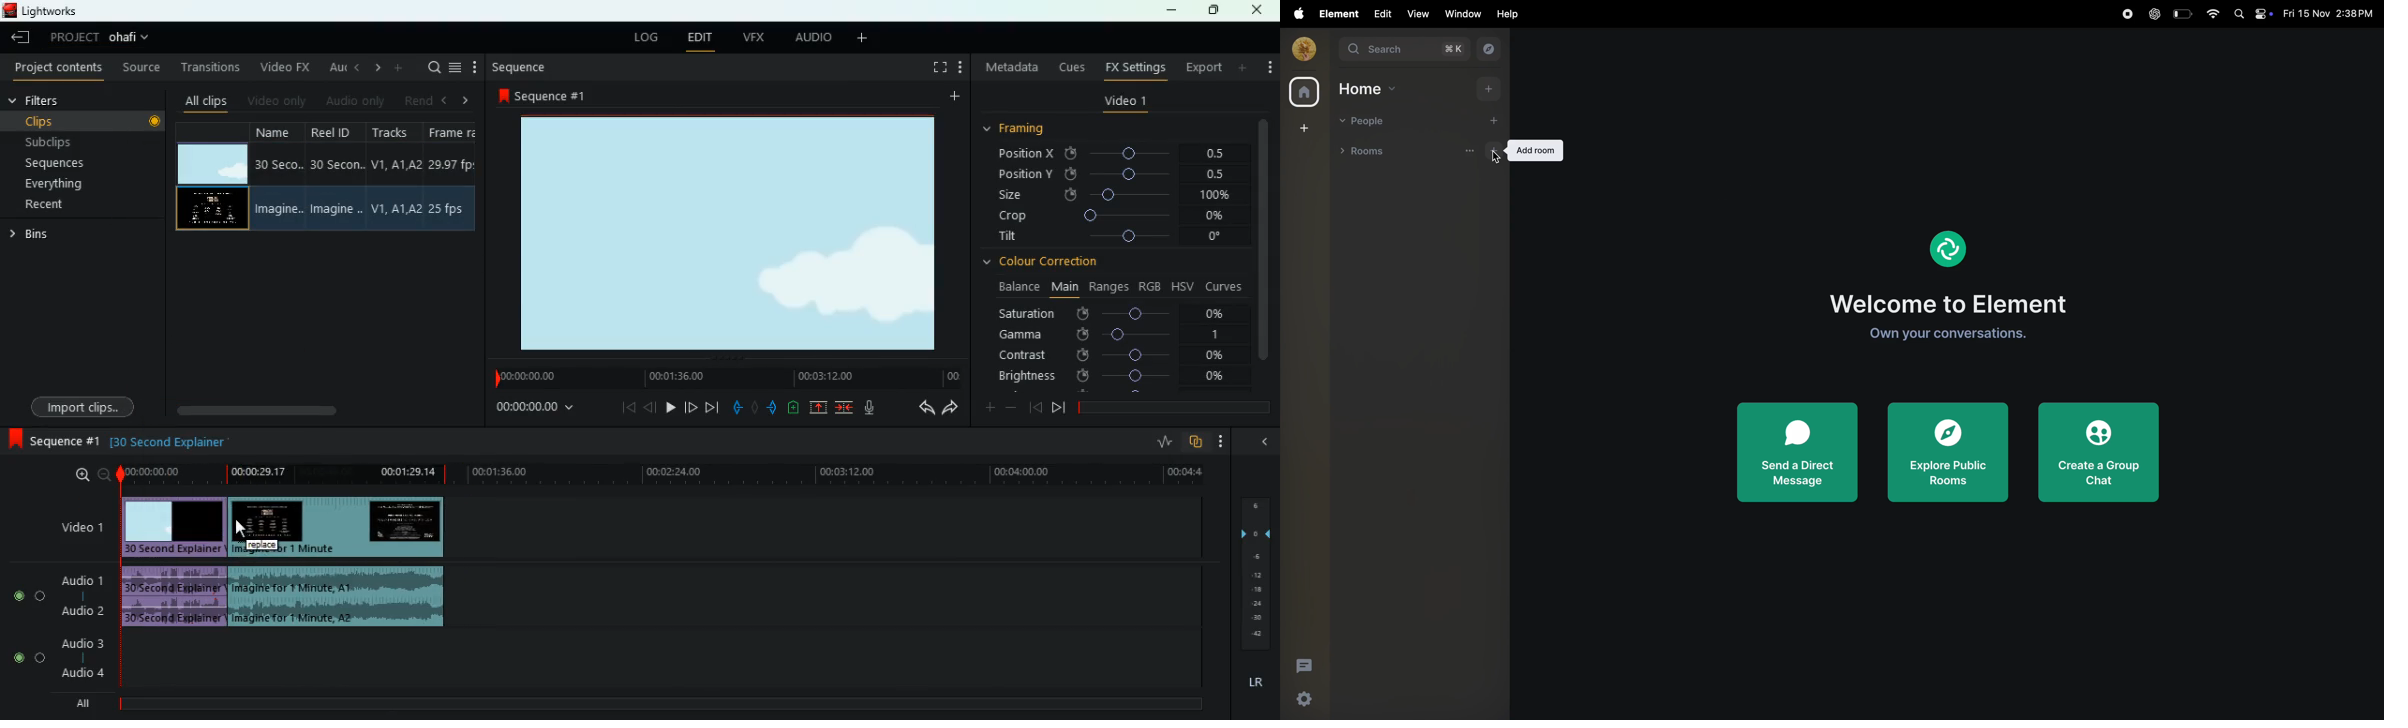  Describe the element at coordinates (1304, 93) in the screenshot. I see `home ` at that location.